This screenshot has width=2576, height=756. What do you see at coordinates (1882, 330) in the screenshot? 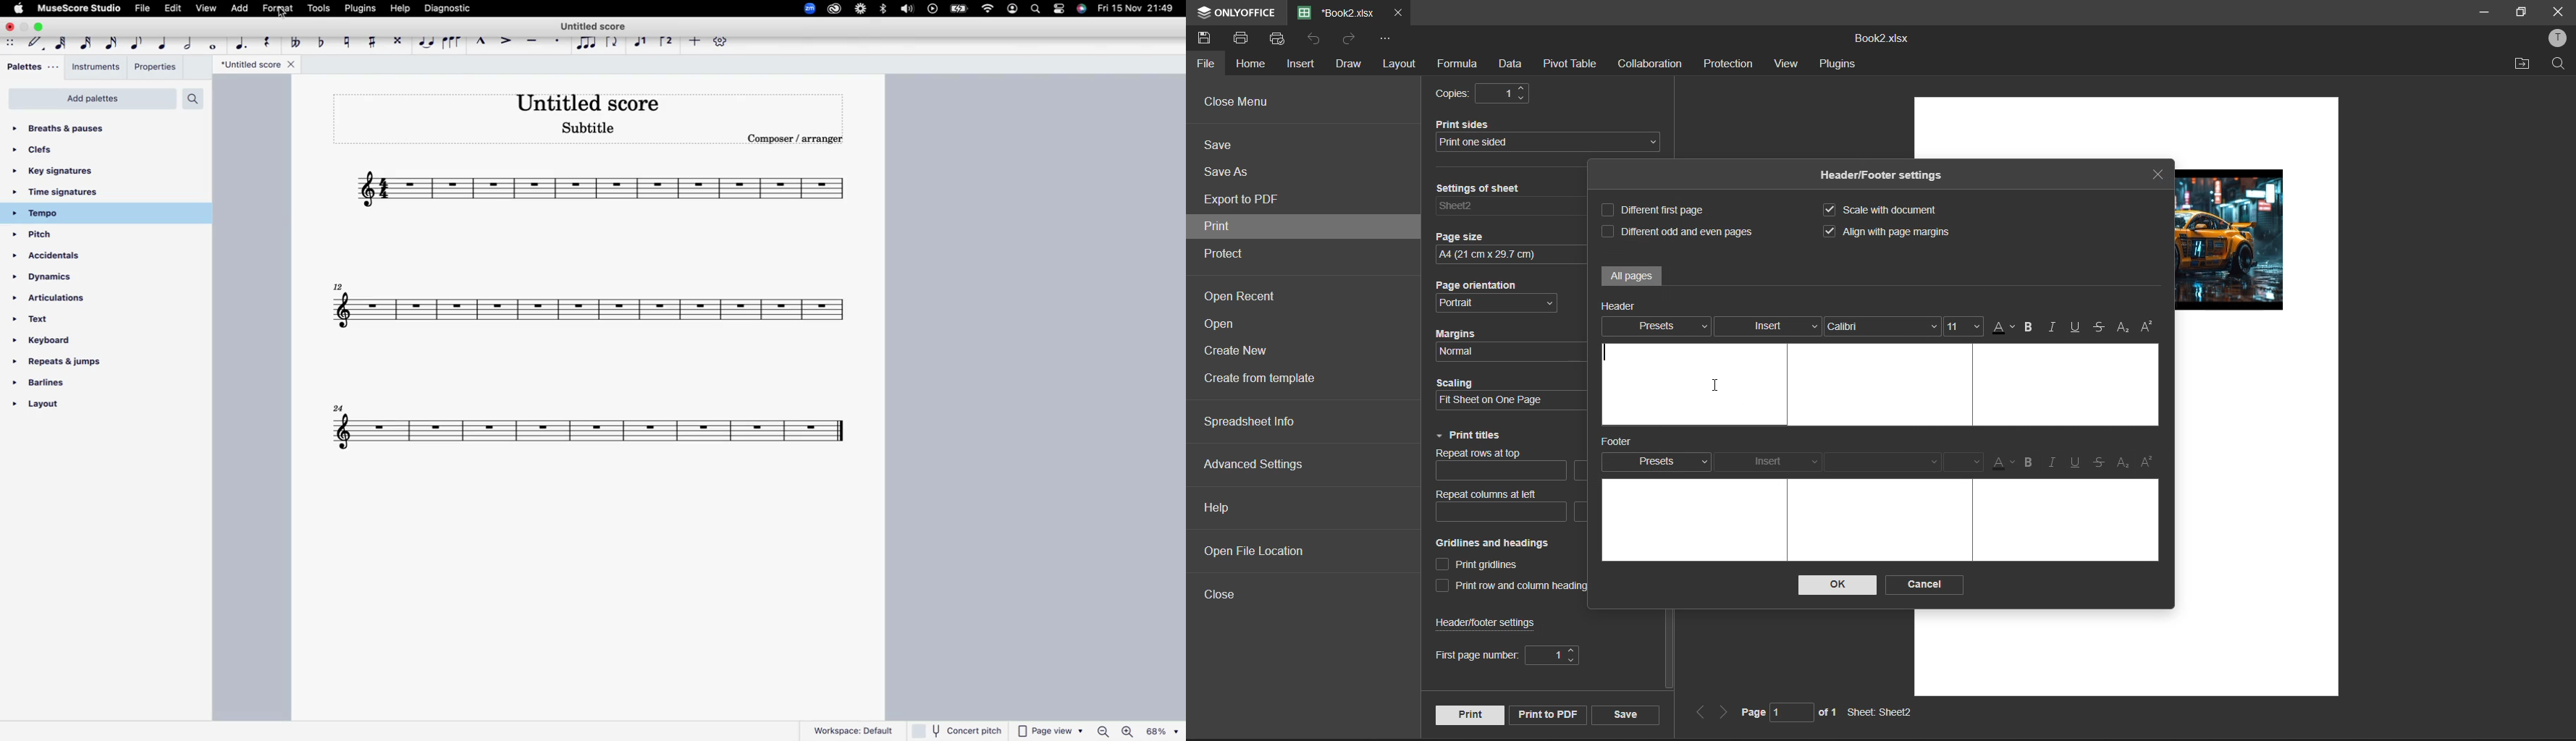
I see `font style` at bounding box center [1882, 330].